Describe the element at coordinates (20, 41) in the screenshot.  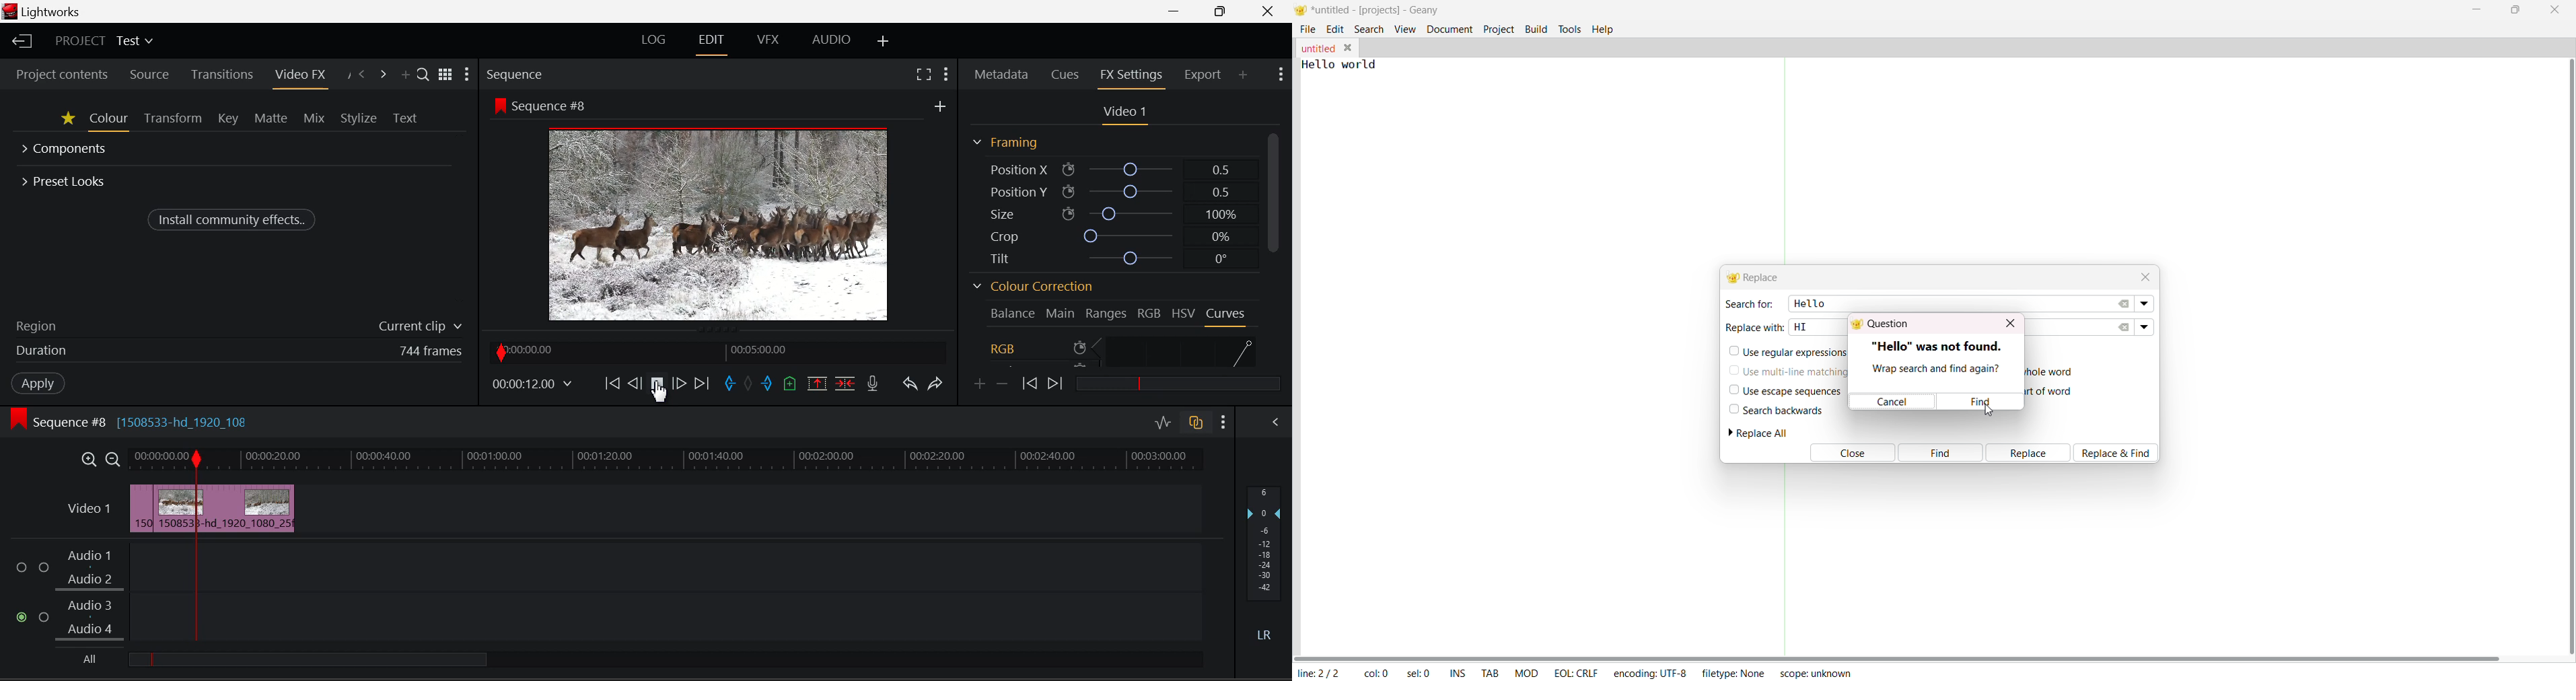
I see `Back to Homepage` at that location.